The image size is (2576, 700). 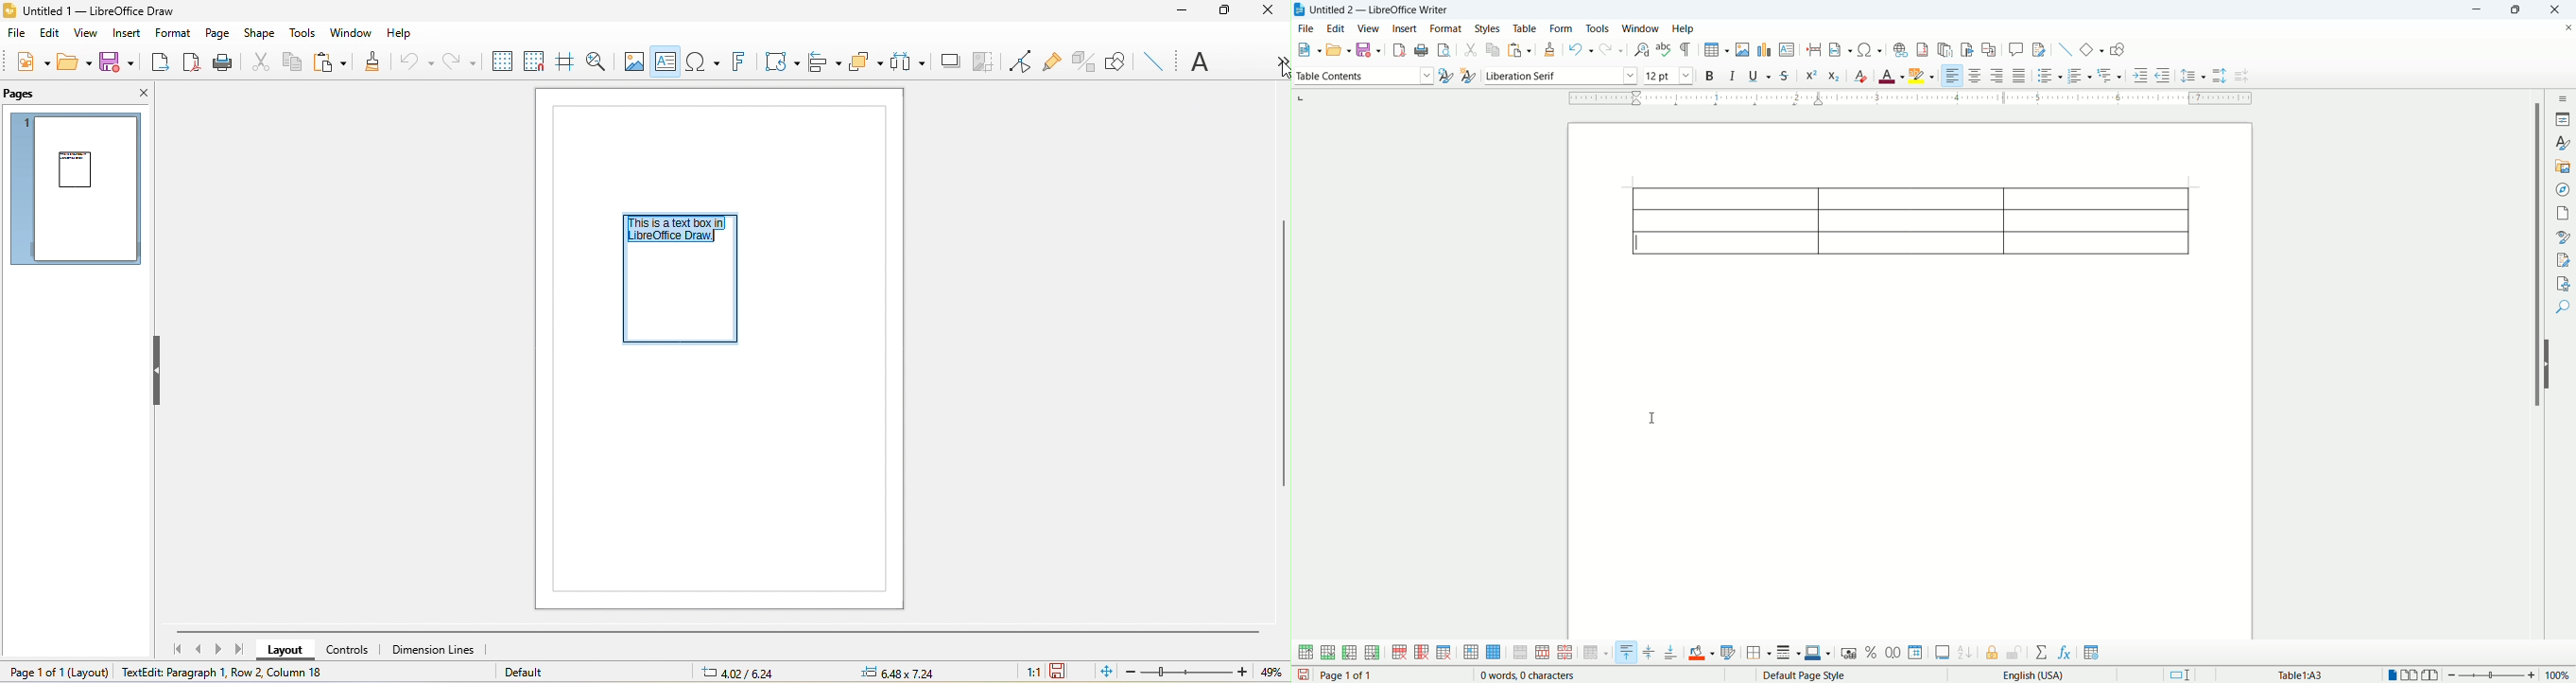 I want to click on clone formatting, so click(x=378, y=61).